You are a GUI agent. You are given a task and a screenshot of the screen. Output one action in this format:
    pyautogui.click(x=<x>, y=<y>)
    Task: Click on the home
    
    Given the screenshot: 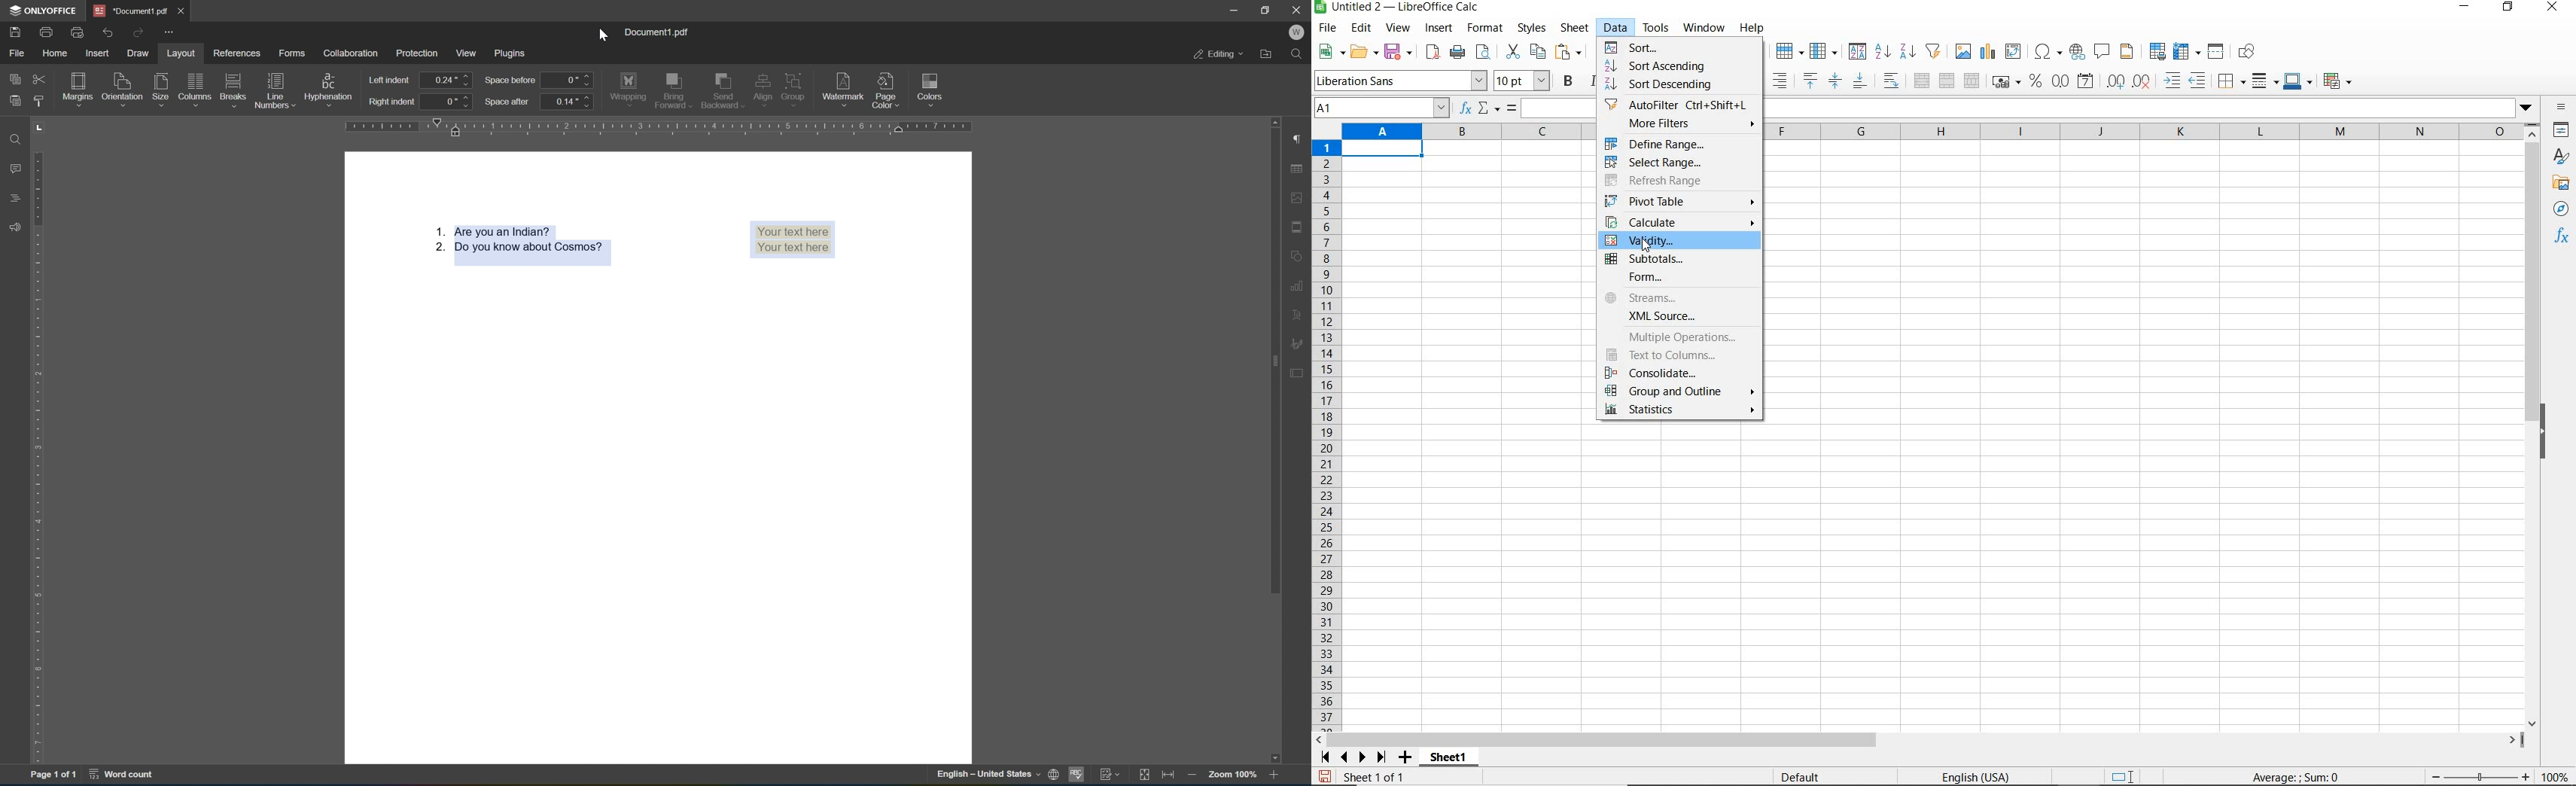 What is the action you would take?
    pyautogui.click(x=56, y=53)
    